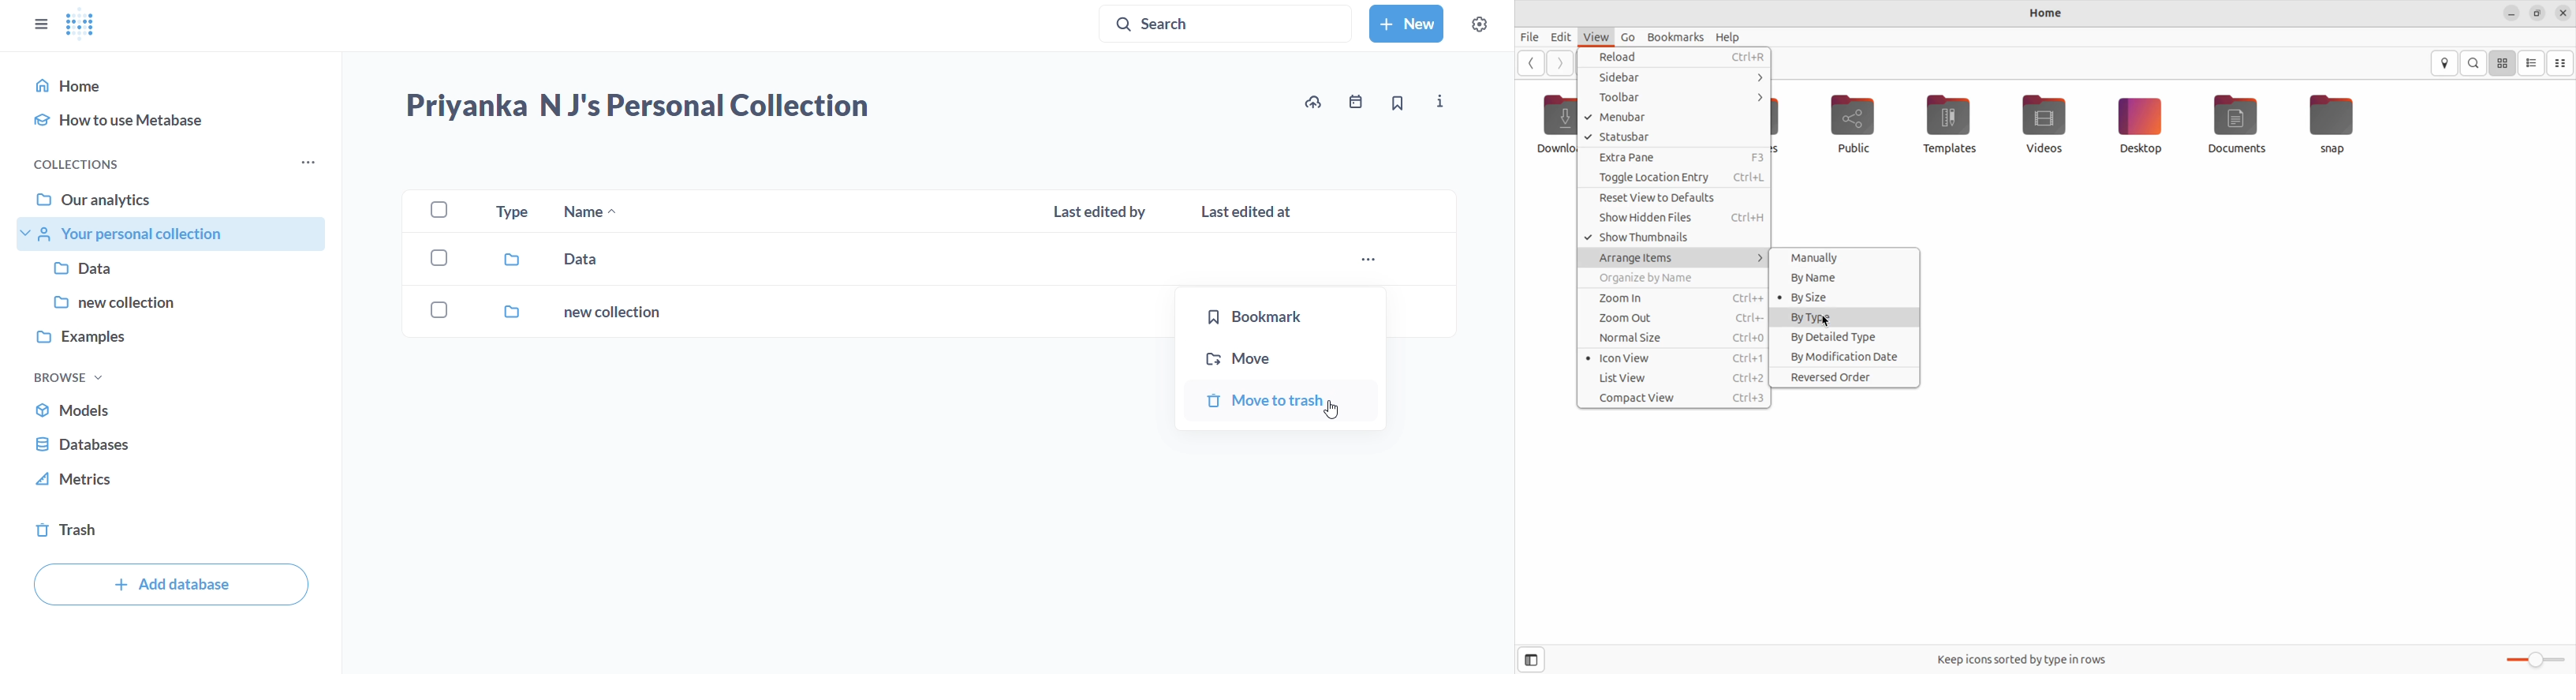 Image resolution: width=2576 pixels, height=700 pixels. Describe the element at coordinates (181, 412) in the screenshot. I see `models` at that location.